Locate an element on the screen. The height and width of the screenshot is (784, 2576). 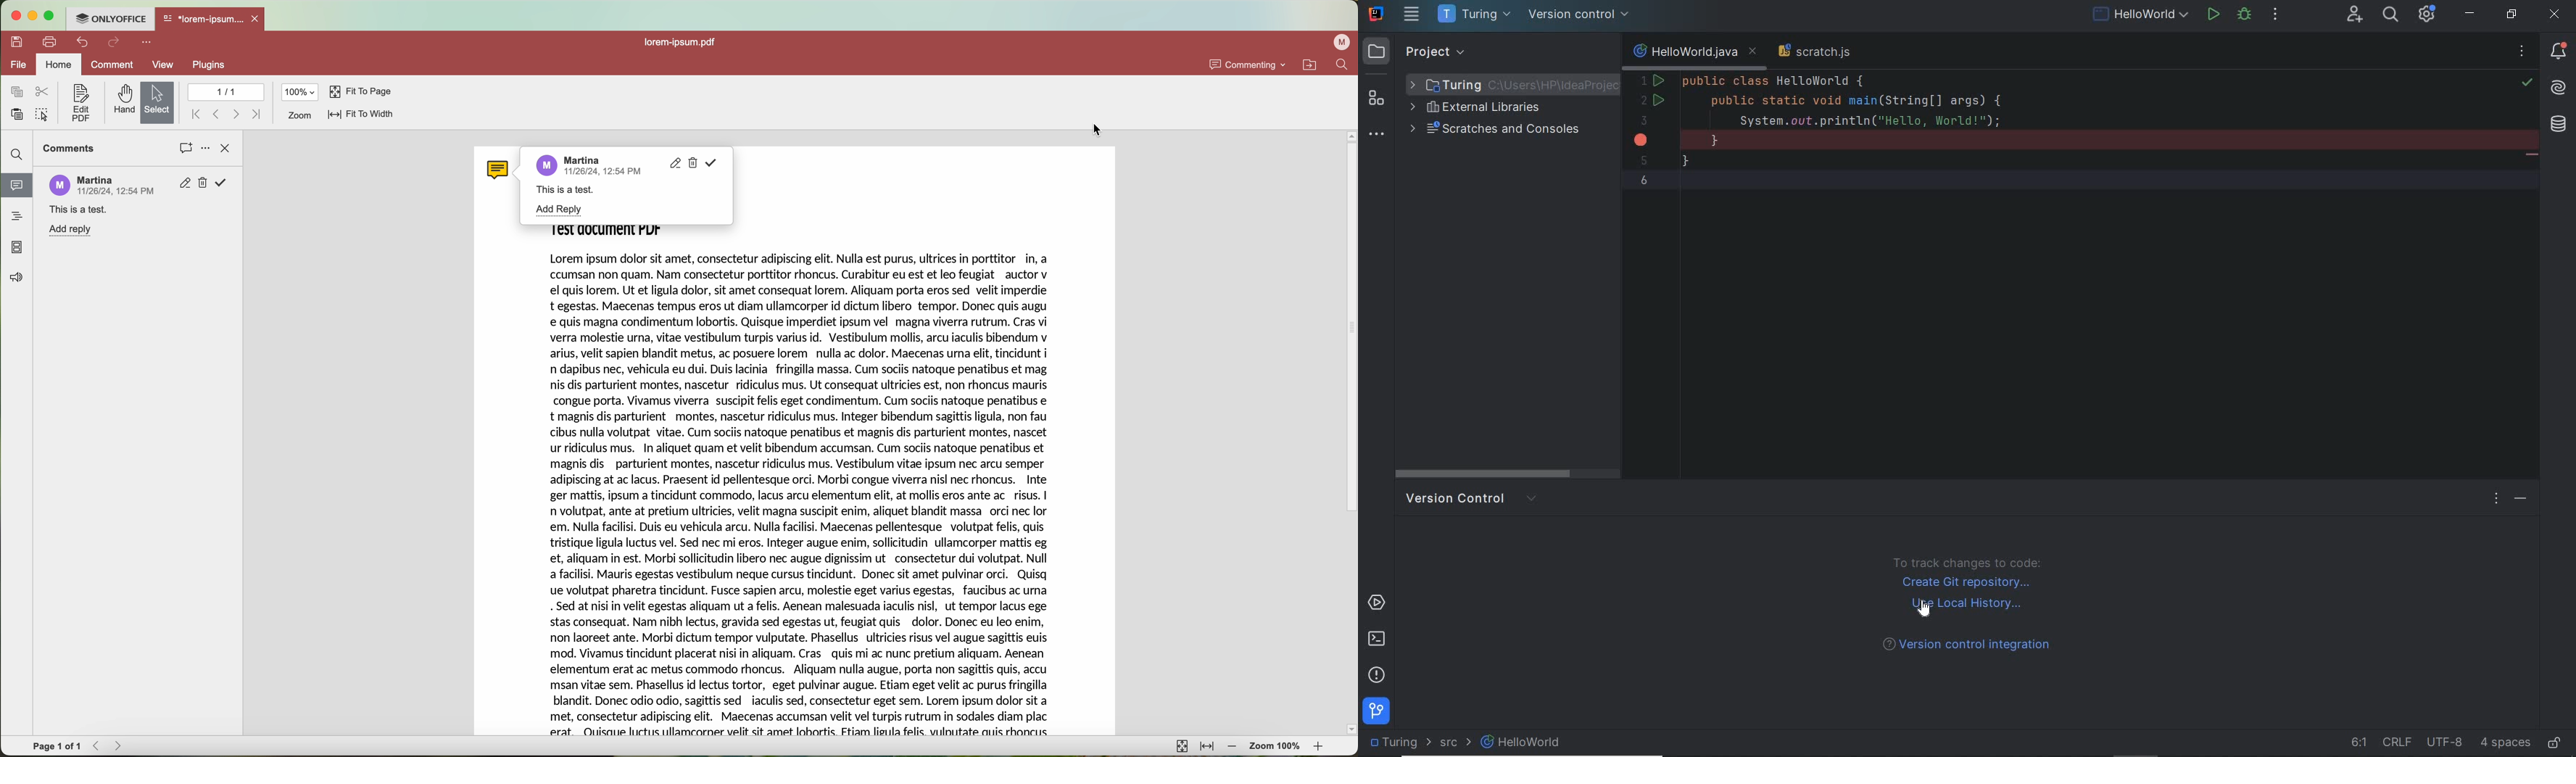
indent is located at coordinates (2505, 741).